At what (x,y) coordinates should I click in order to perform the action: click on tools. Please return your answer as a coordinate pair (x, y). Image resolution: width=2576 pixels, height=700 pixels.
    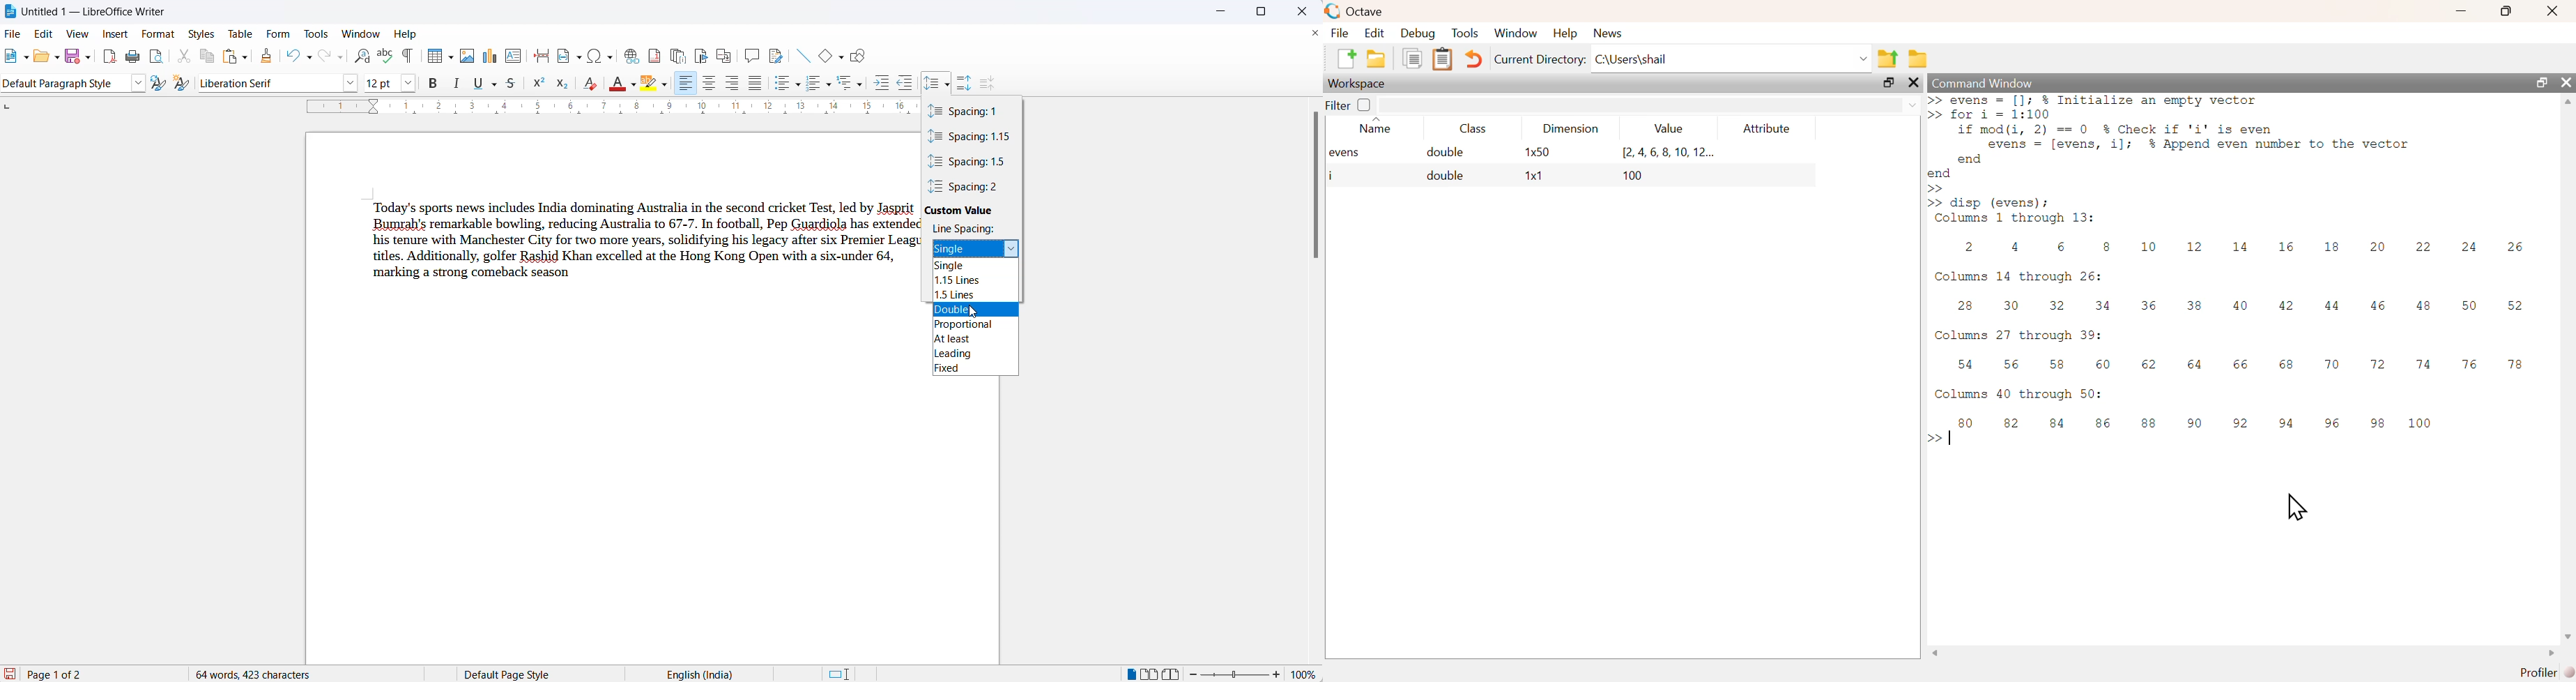
    Looking at the image, I should click on (319, 33).